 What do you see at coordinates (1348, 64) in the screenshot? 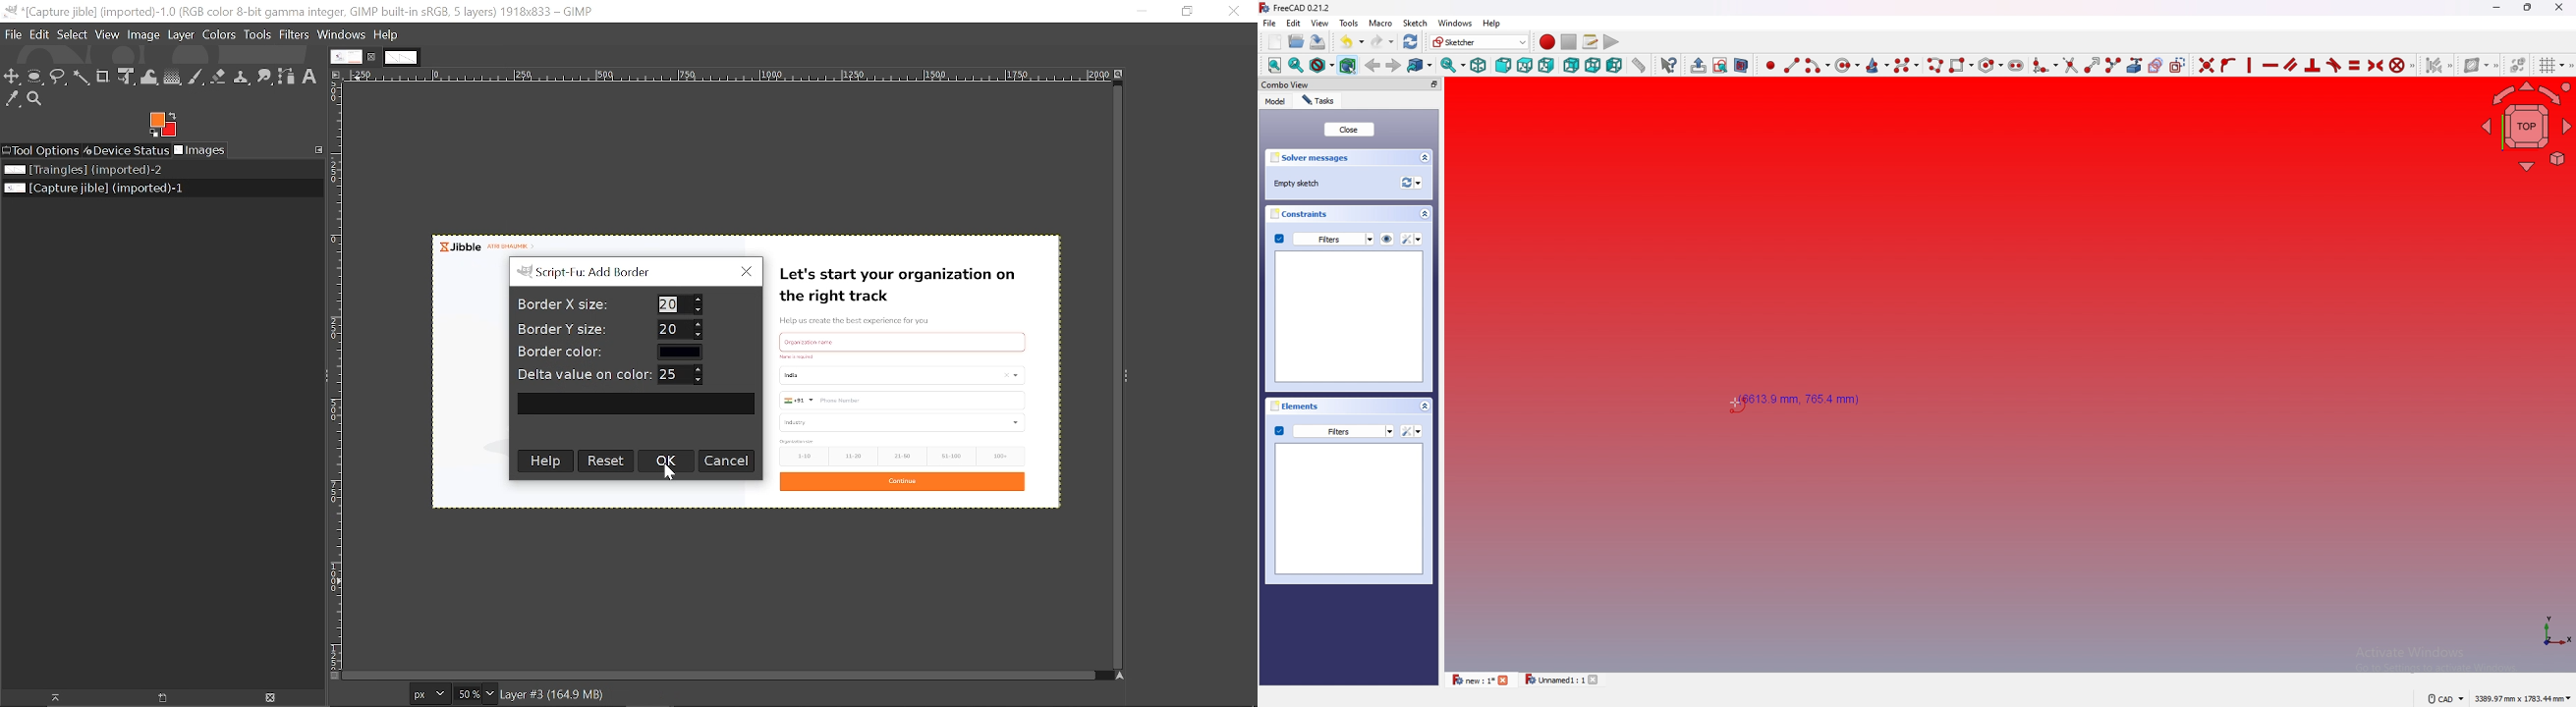
I see `bounding object` at bounding box center [1348, 64].